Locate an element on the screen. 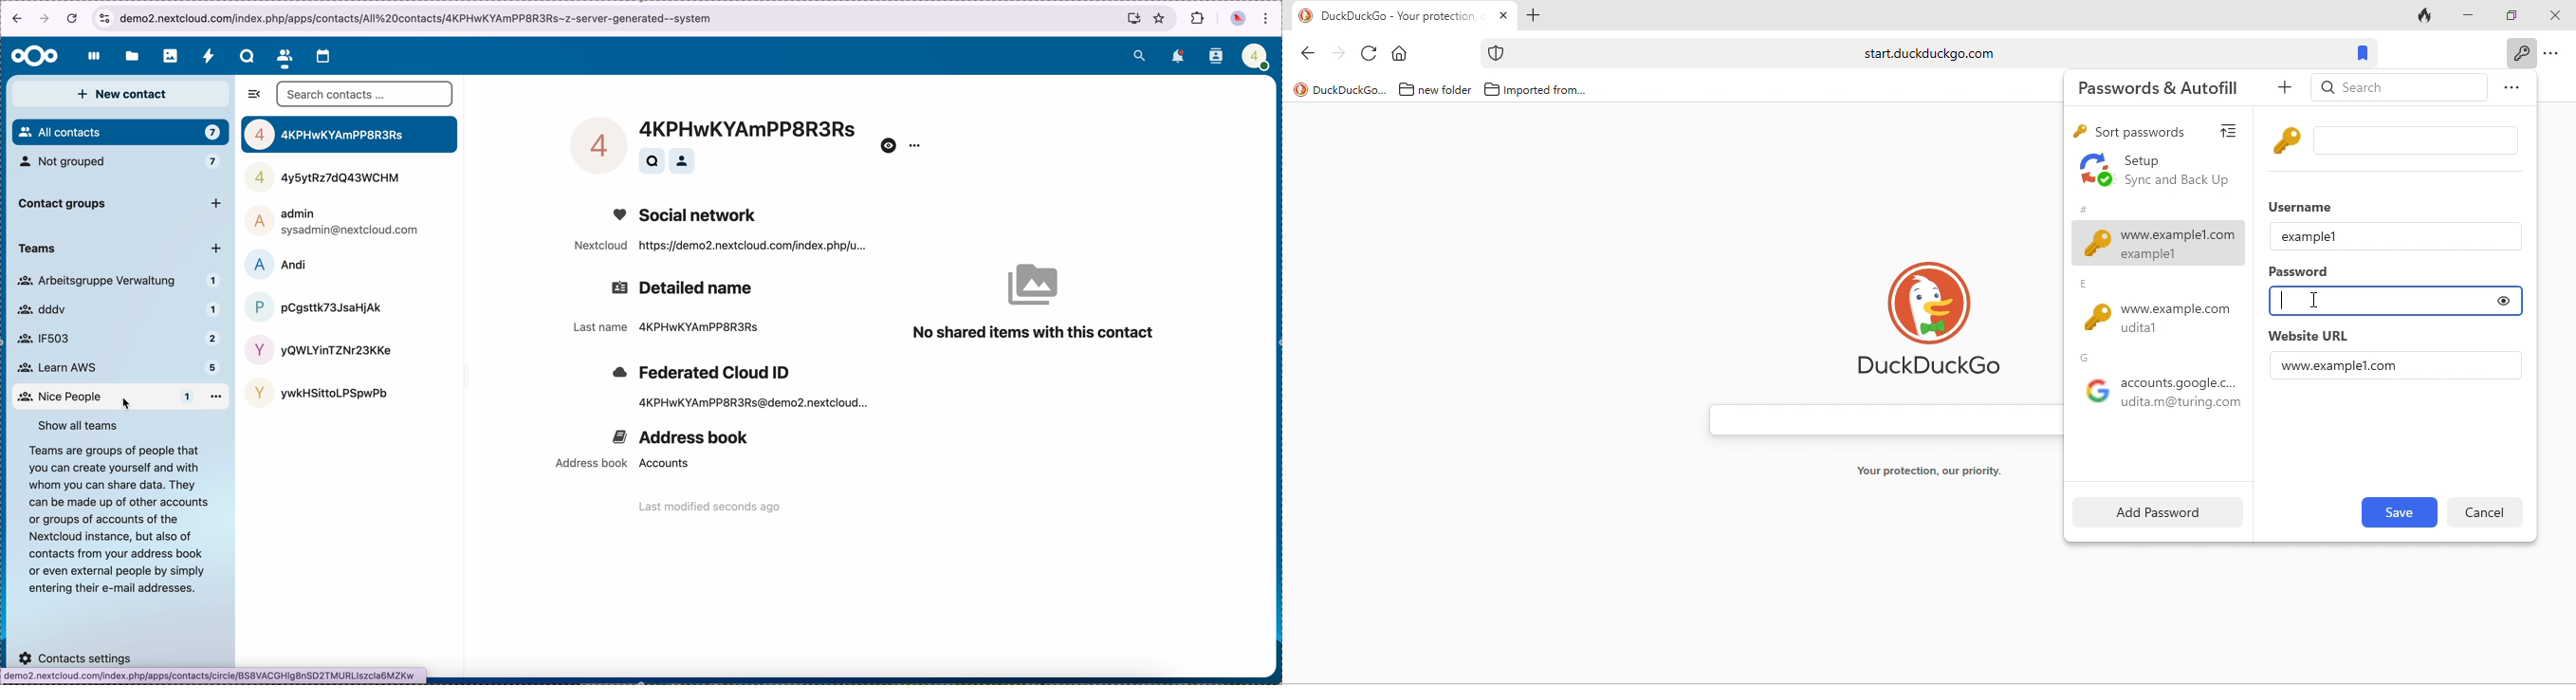 This screenshot has height=700, width=2576. address book is located at coordinates (682, 439).